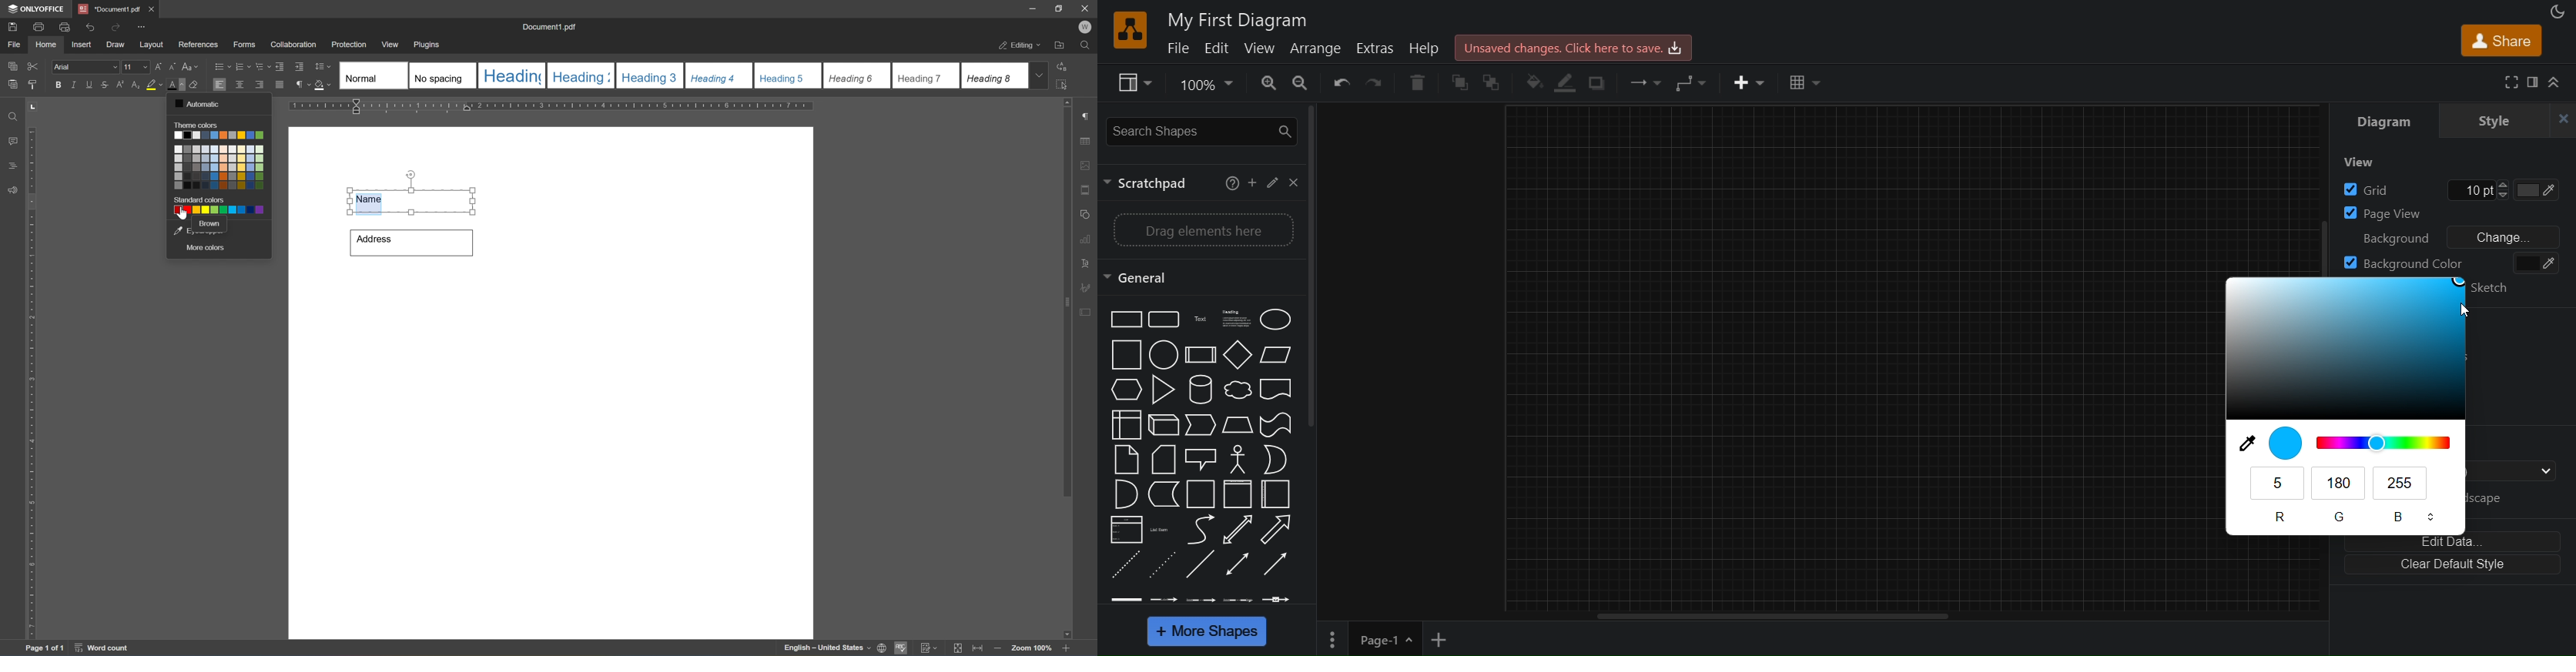 Image resolution: width=2576 pixels, height=672 pixels. Describe the element at coordinates (1087, 140) in the screenshot. I see `table settings` at that location.